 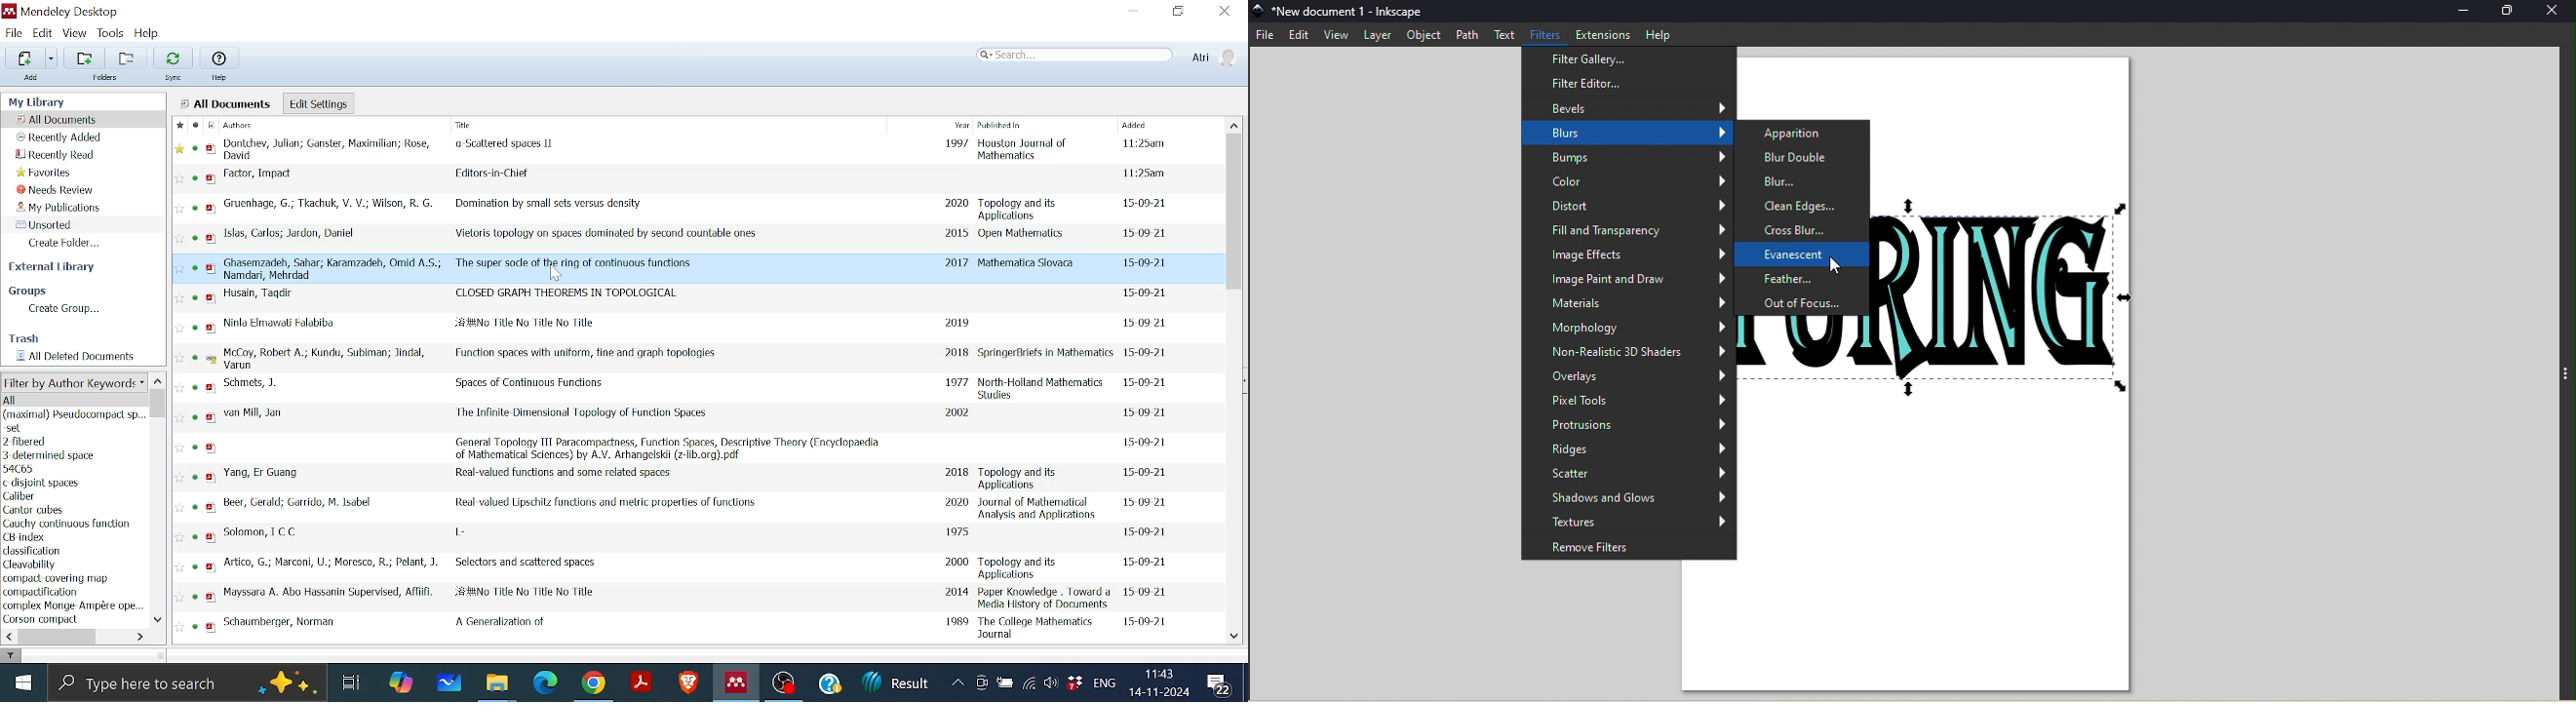 I want to click on Cursor Position, so click(x=556, y=272).